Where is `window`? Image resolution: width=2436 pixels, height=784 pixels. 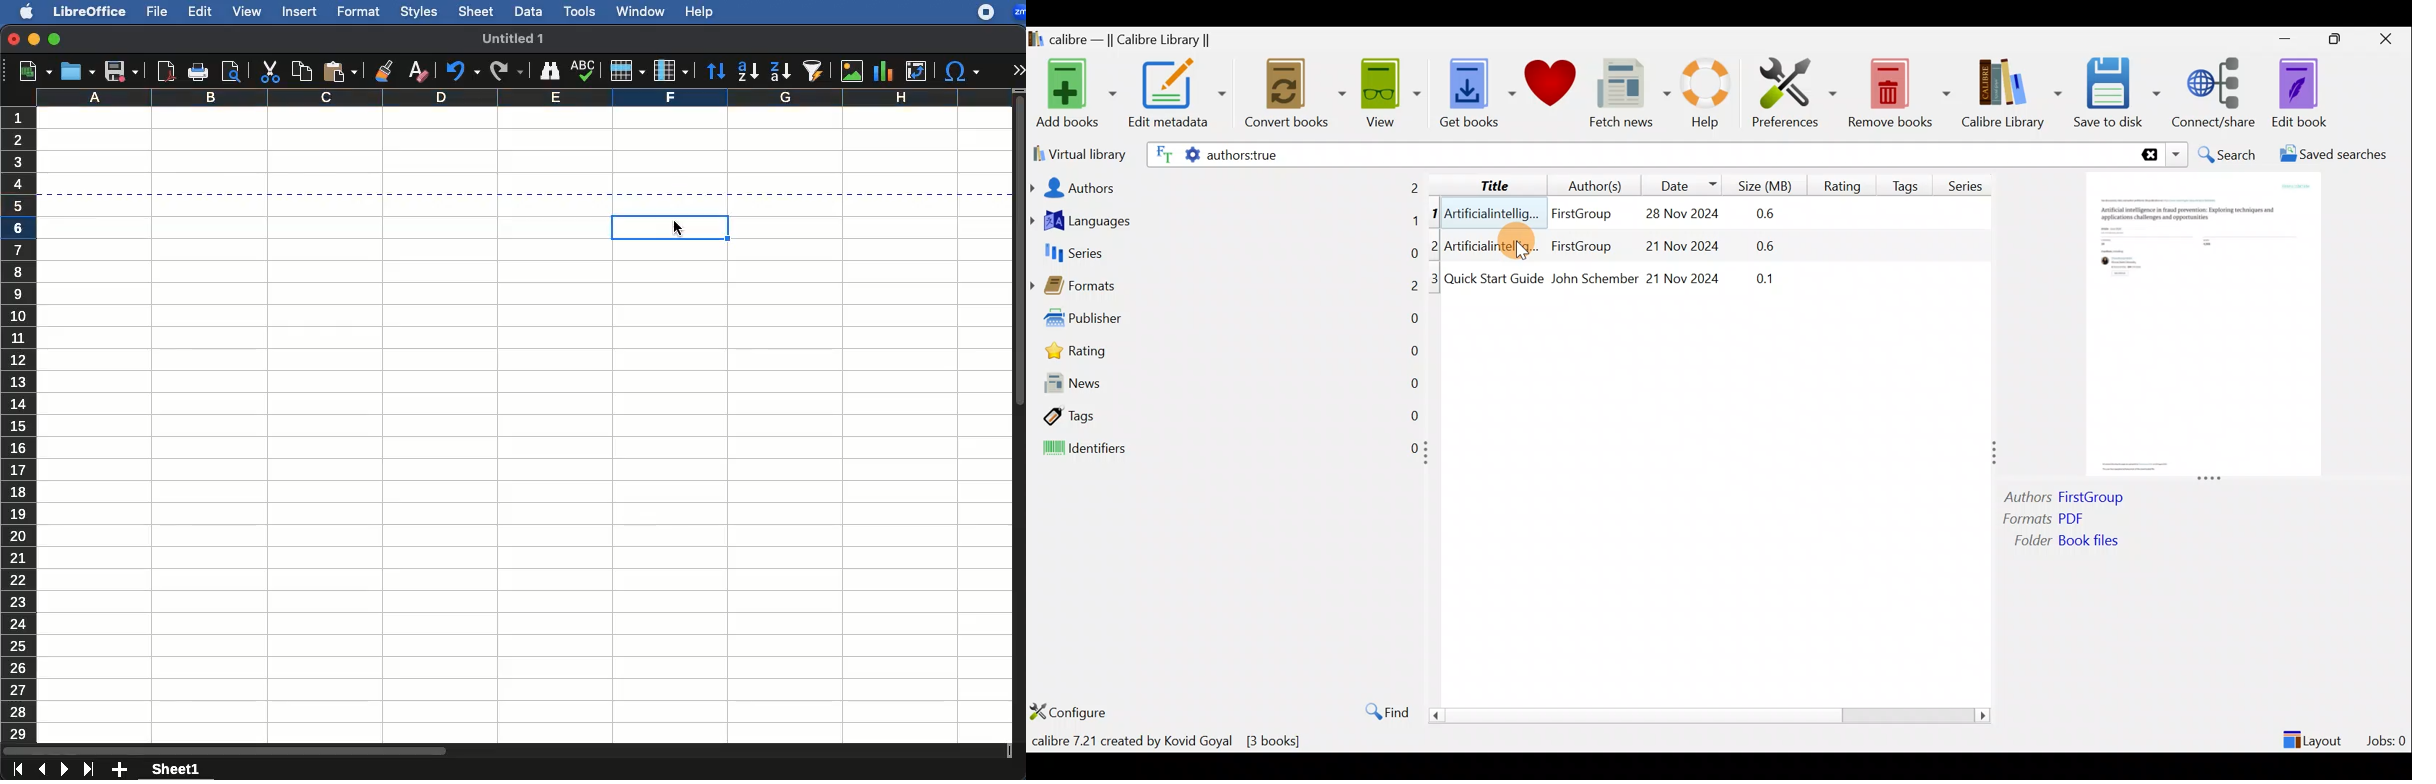
window is located at coordinates (641, 10).